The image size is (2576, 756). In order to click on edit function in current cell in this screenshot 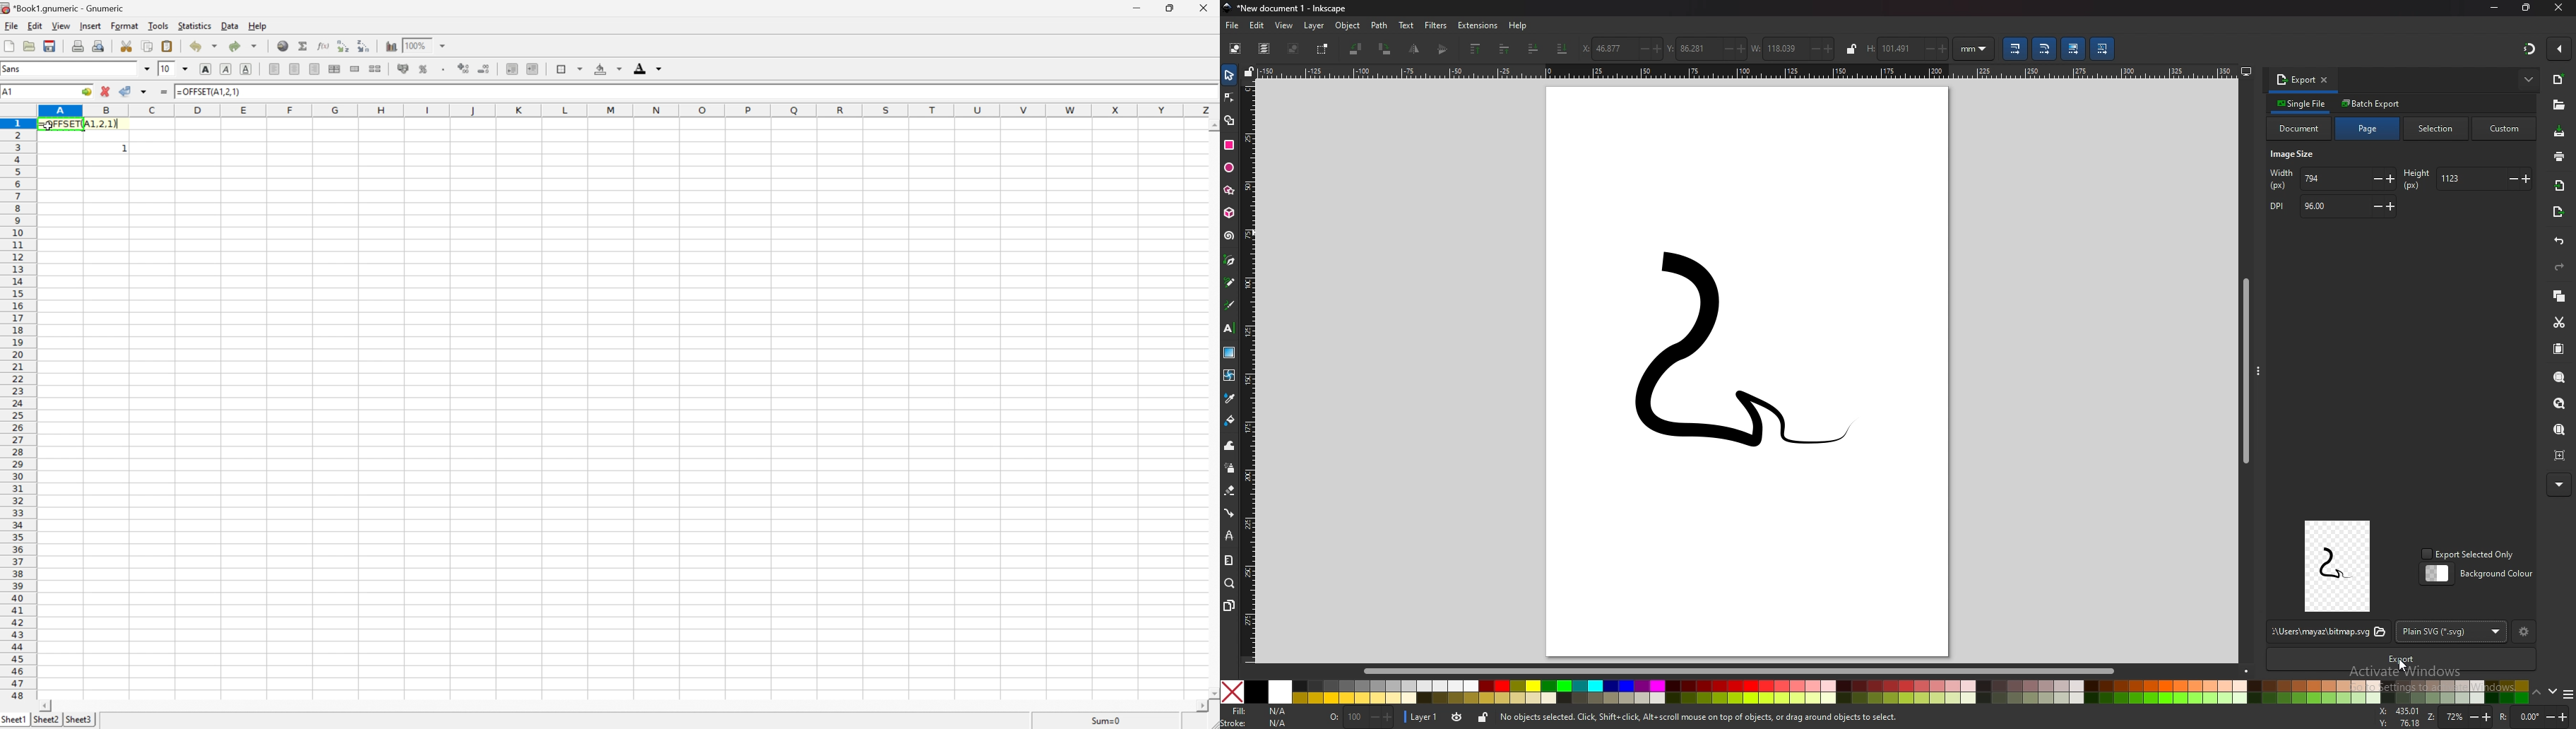, I will do `click(322, 46)`.